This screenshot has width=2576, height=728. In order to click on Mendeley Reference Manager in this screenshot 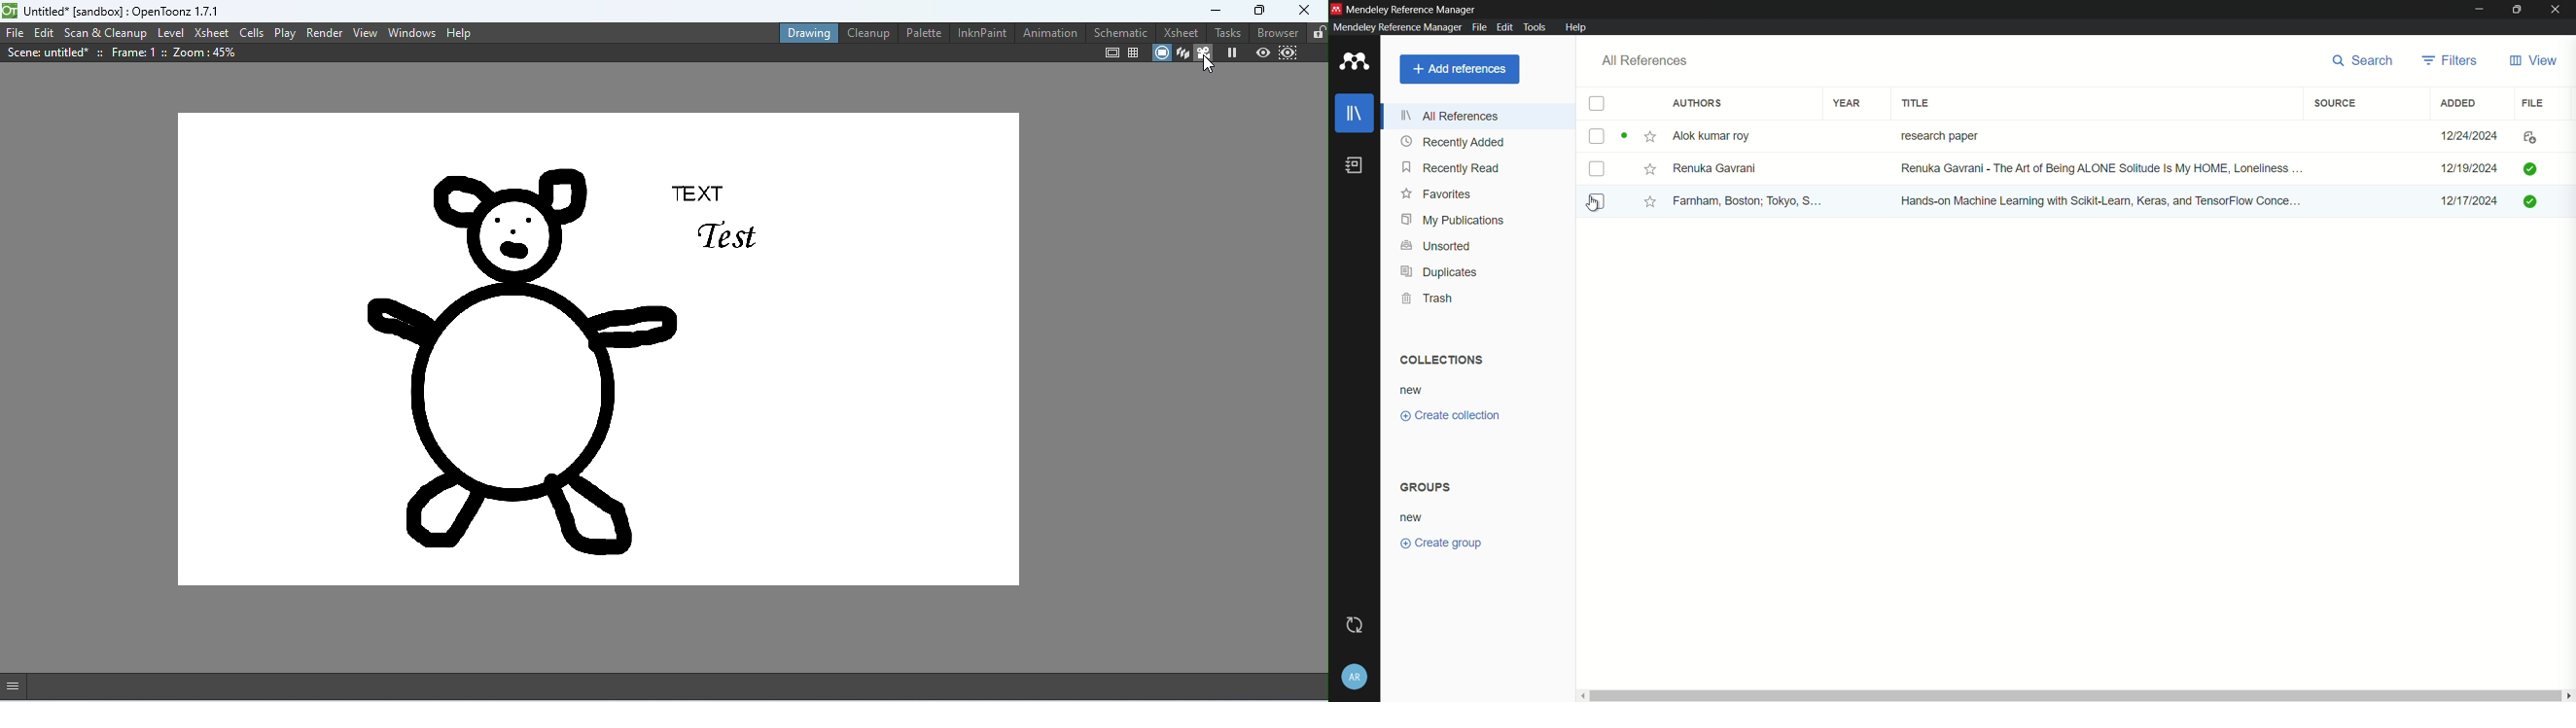, I will do `click(1398, 27)`.